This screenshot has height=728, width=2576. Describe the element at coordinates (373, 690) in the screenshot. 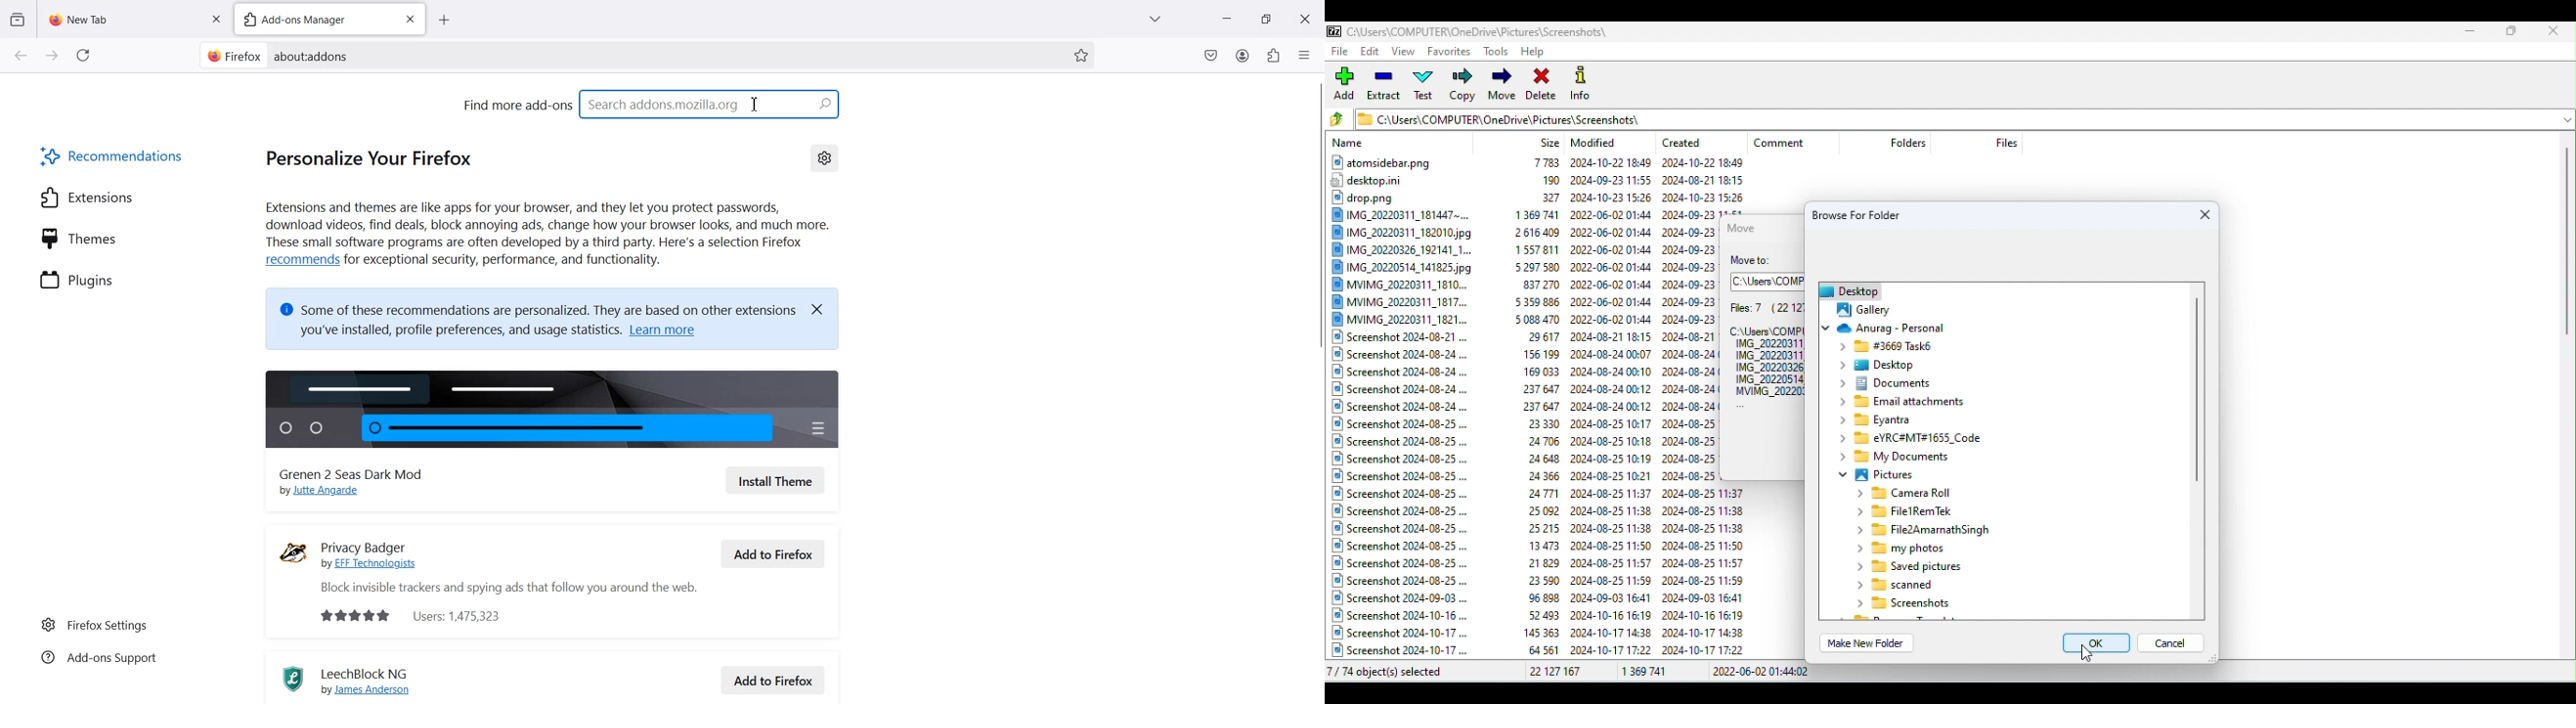

I see `by James Anderson` at that location.